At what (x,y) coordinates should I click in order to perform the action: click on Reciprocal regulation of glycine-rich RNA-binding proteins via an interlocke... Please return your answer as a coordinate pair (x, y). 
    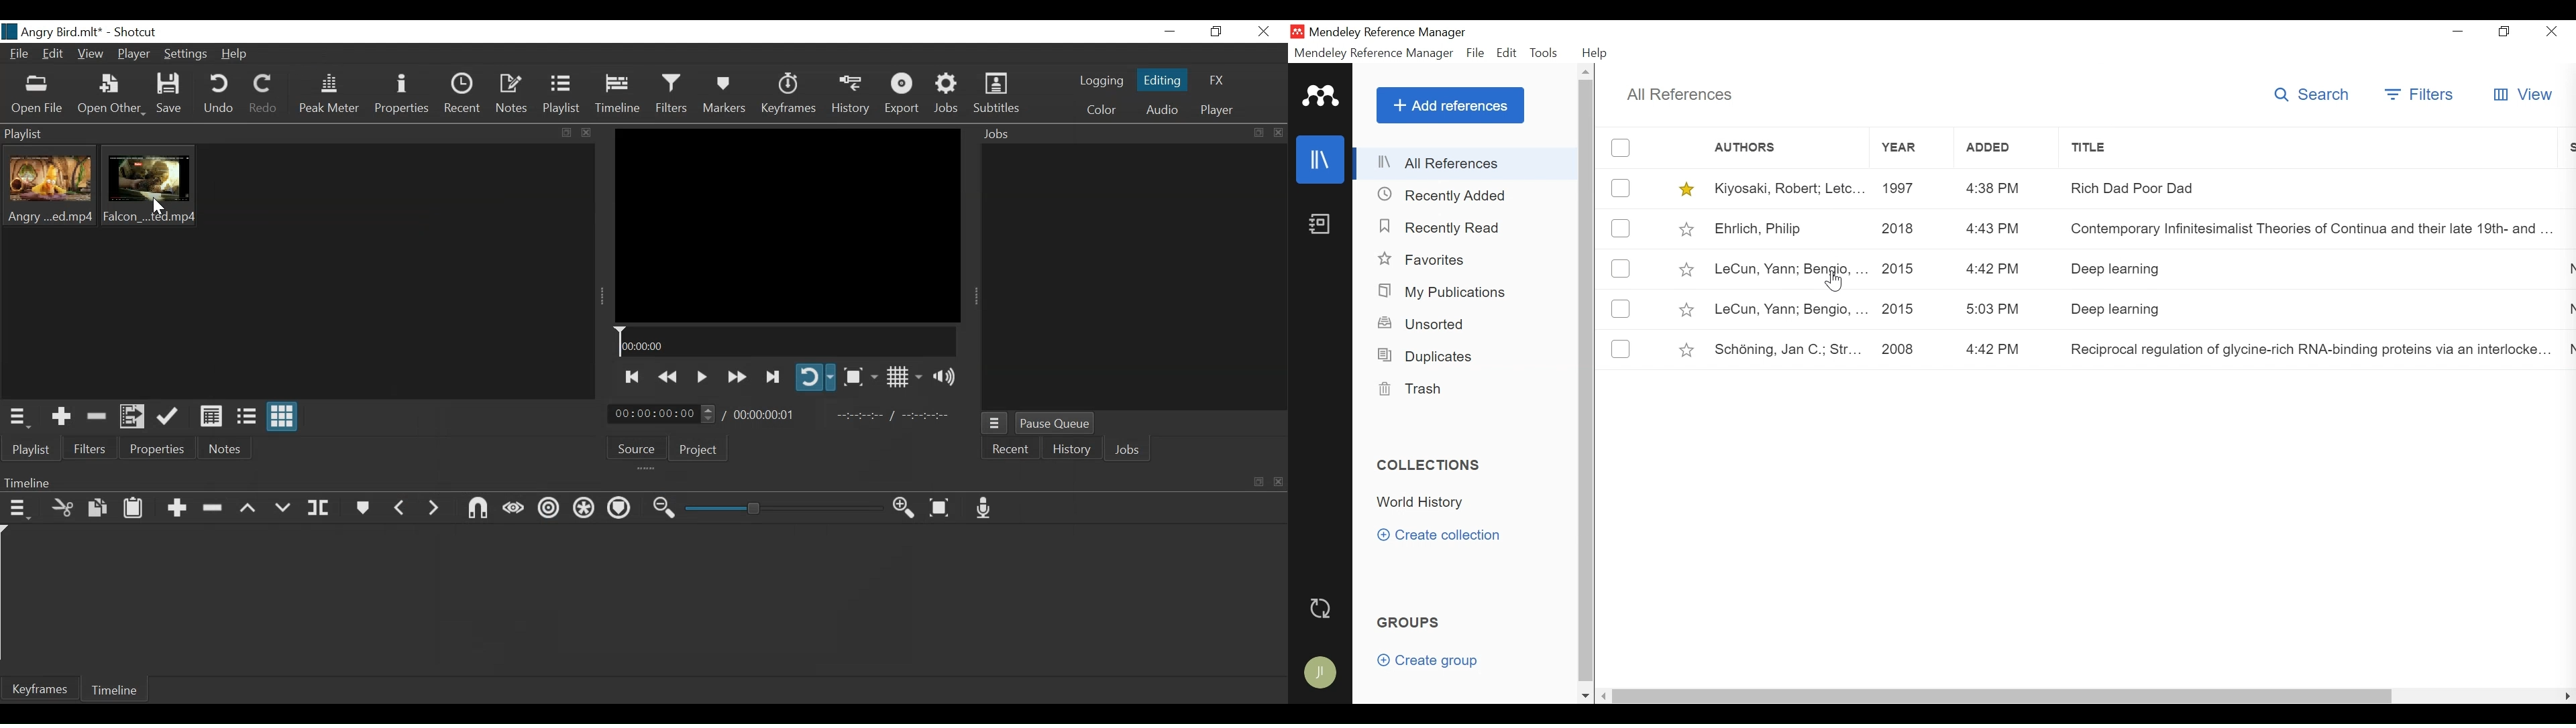
    Looking at the image, I should click on (2299, 353).